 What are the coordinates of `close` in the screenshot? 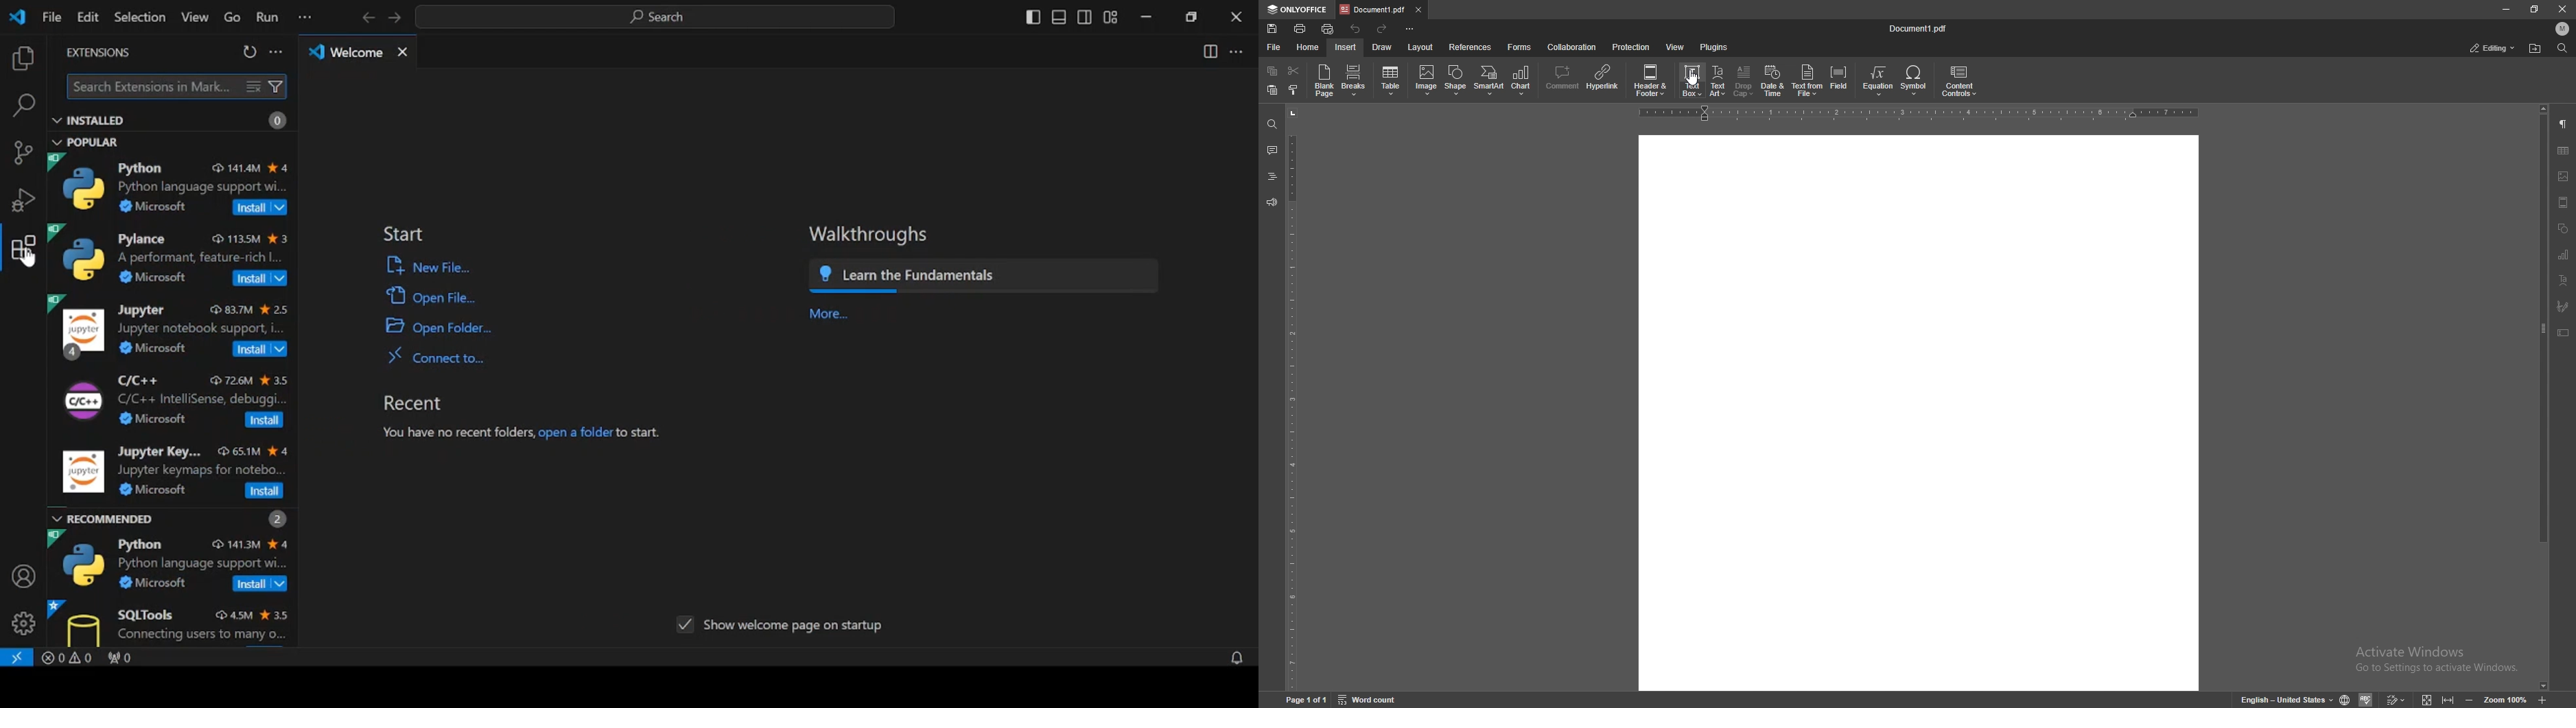 It's located at (1236, 17).